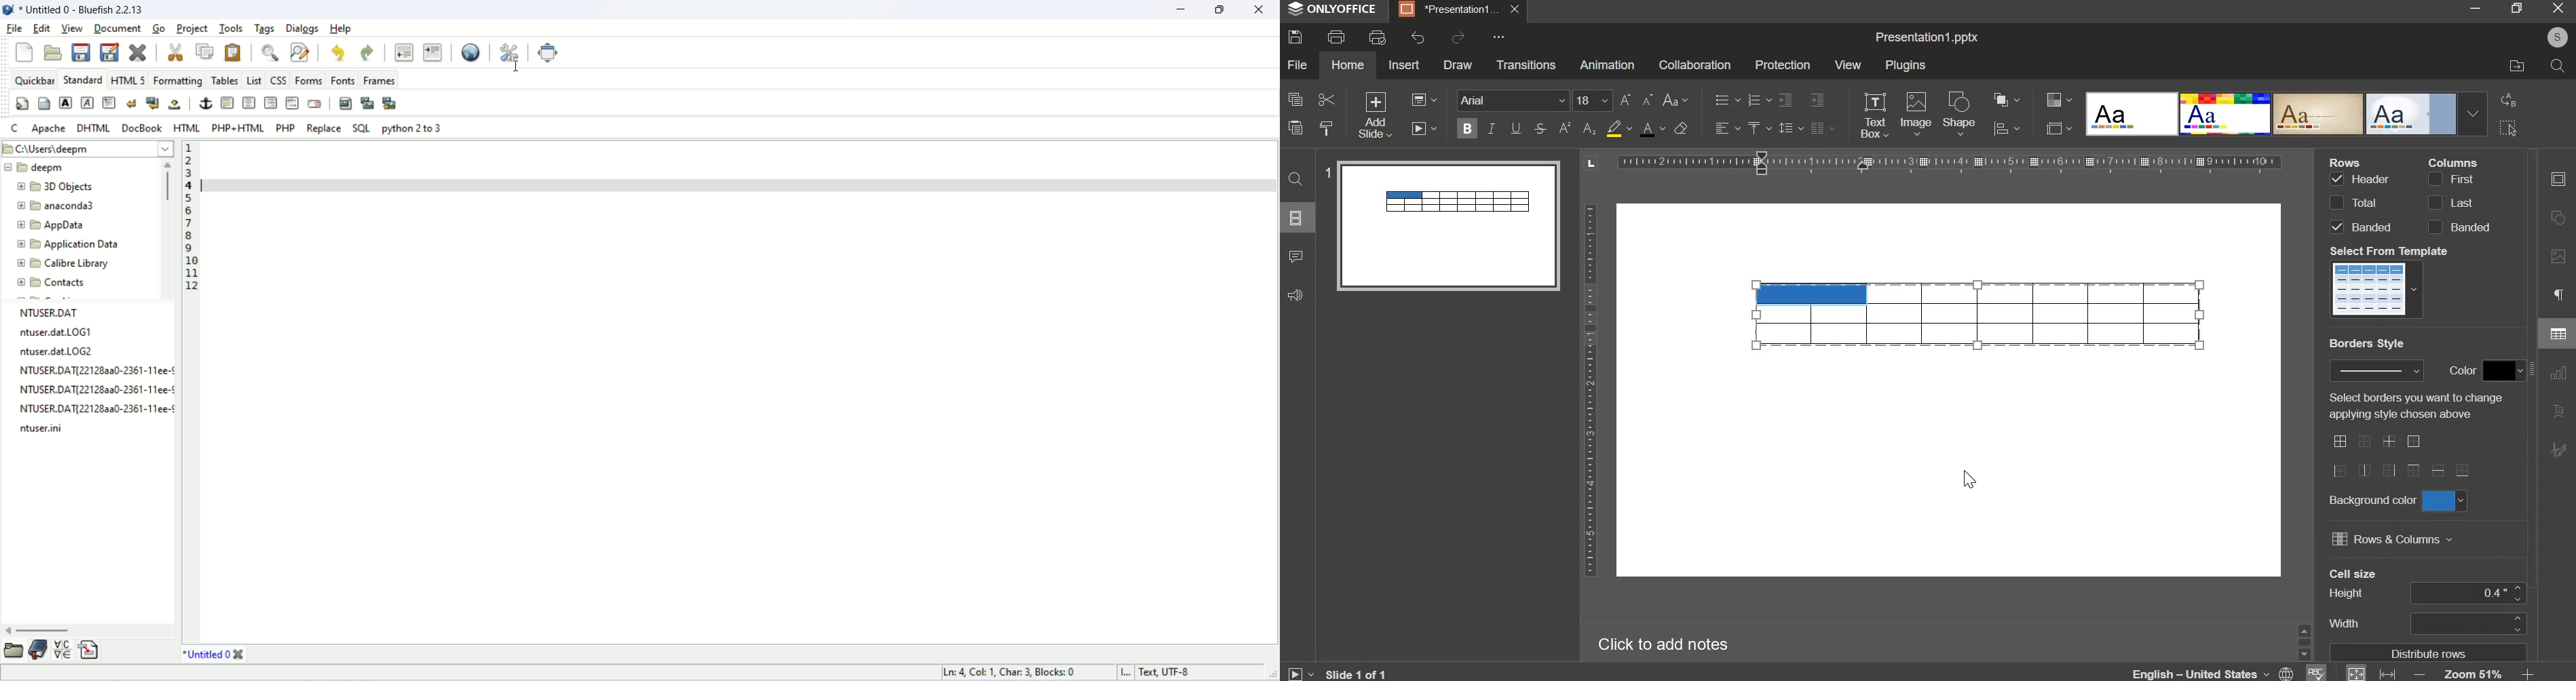  What do you see at coordinates (1675, 100) in the screenshot?
I see `change case` at bounding box center [1675, 100].